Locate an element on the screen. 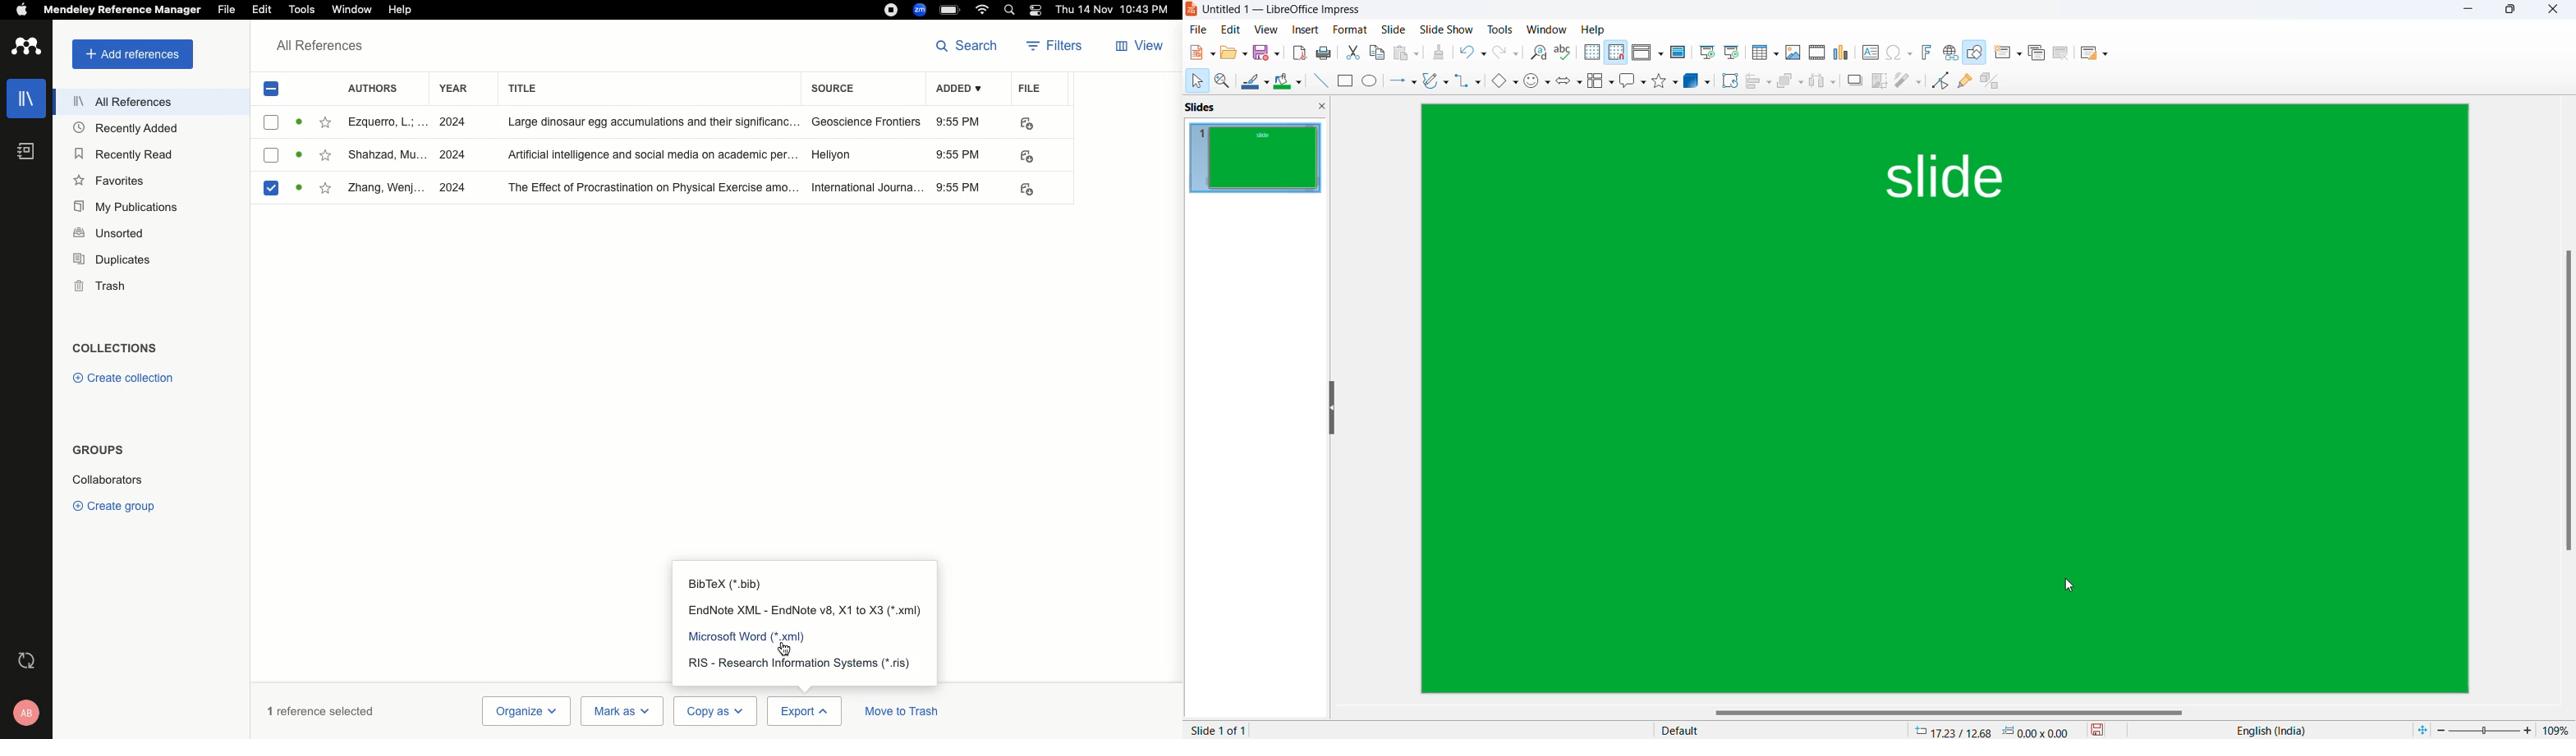 Image resolution: width=2576 pixels, height=756 pixels. slide is located at coordinates (1349, 30).